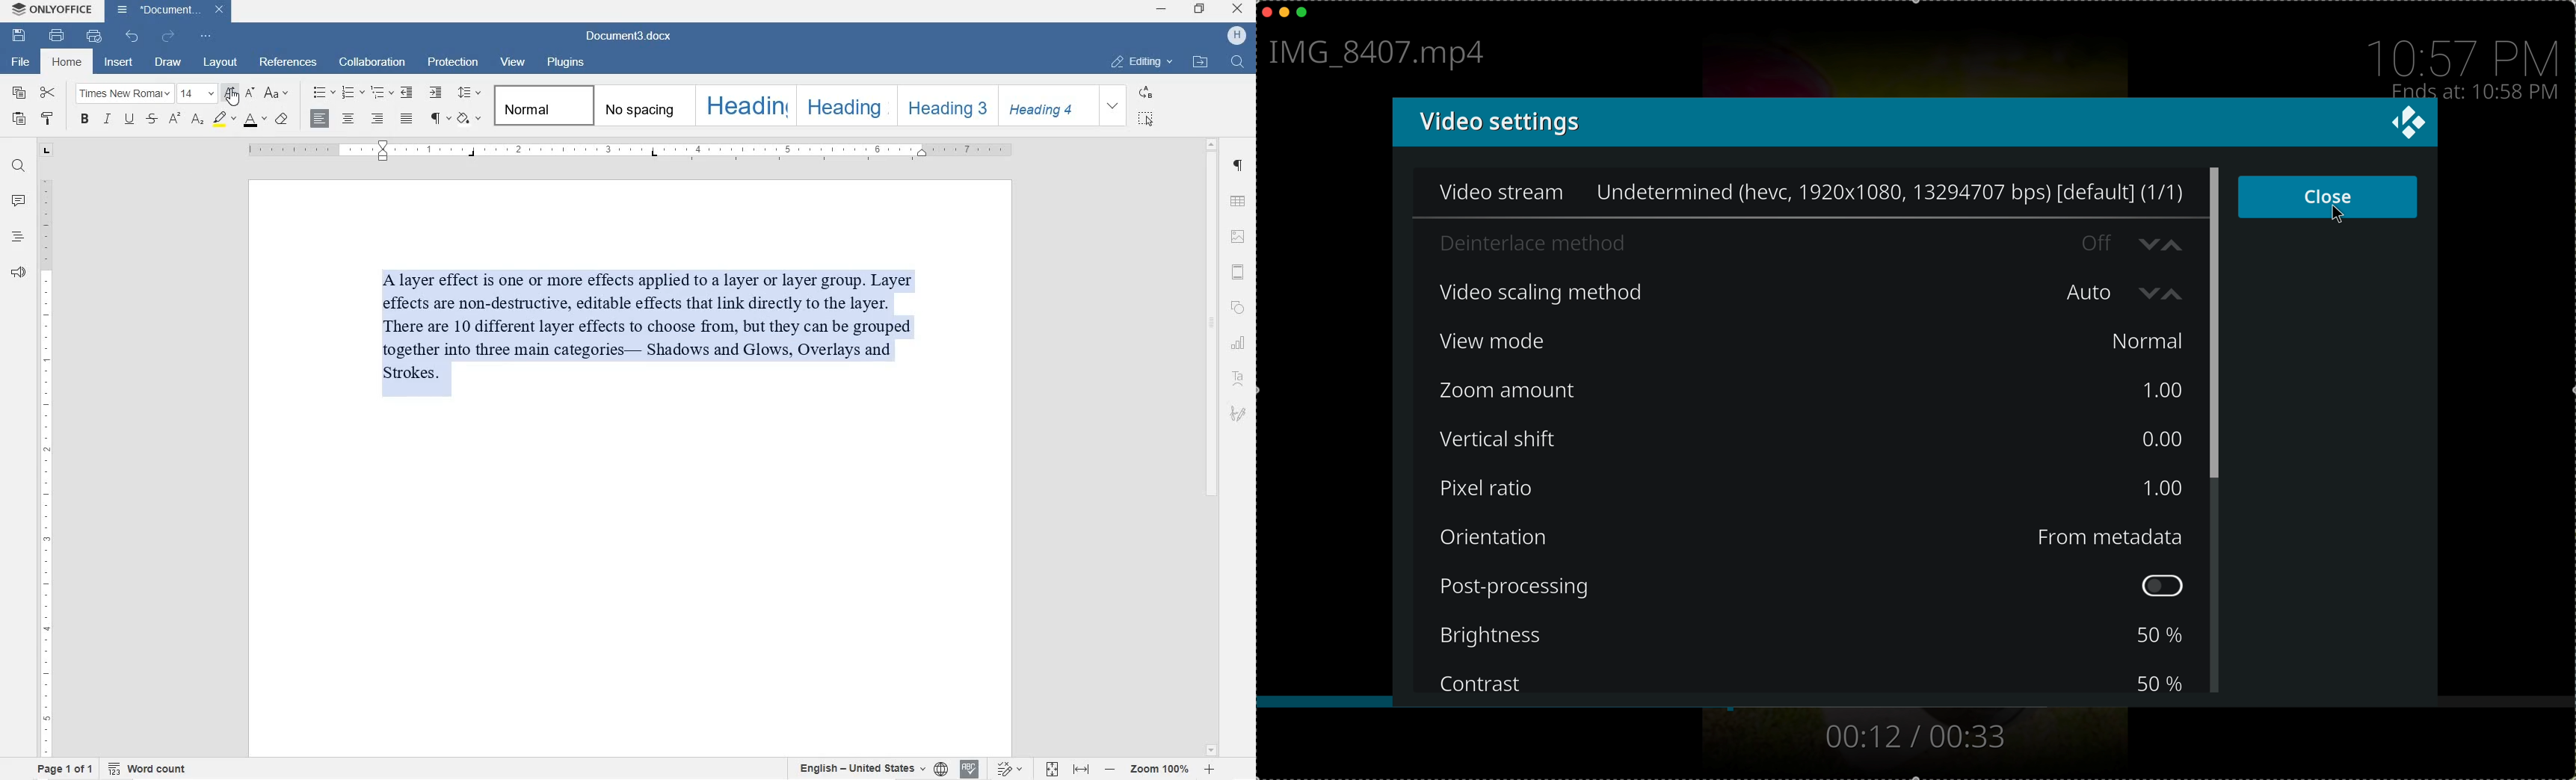 The image size is (2576, 784). Describe the element at coordinates (17, 36) in the screenshot. I see `save` at that location.